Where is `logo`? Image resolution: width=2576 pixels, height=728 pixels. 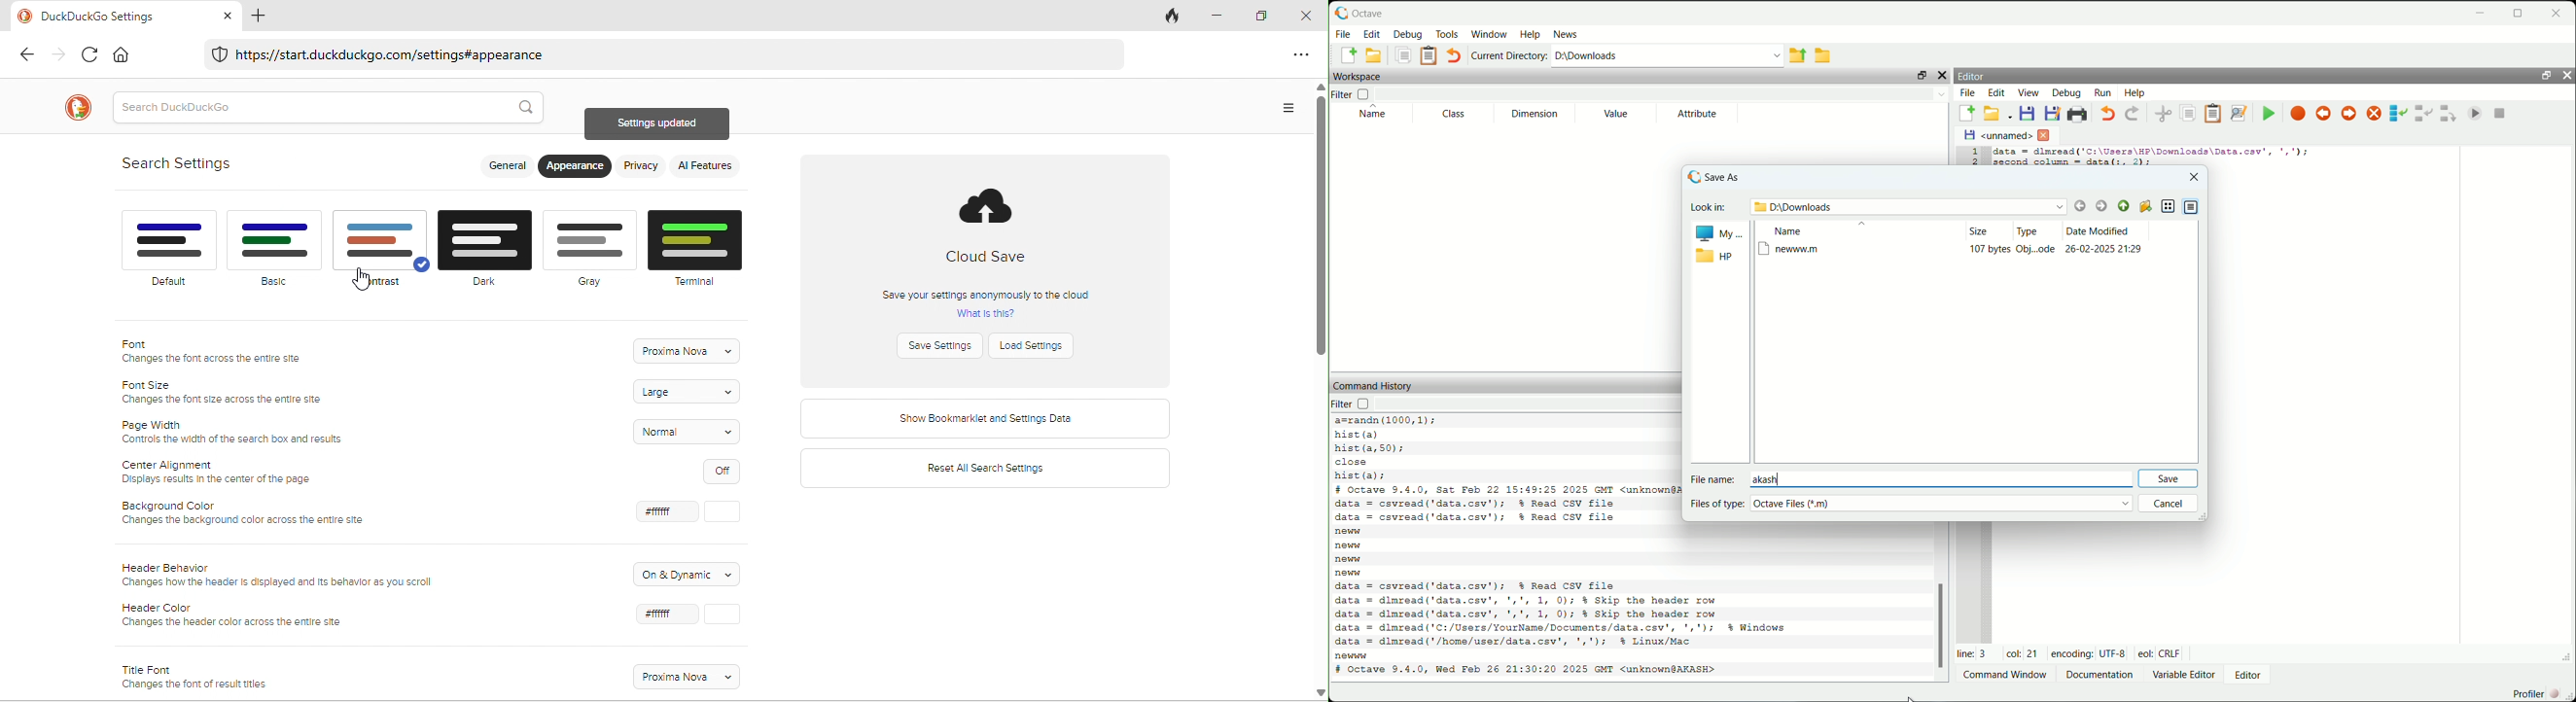 logo is located at coordinates (1339, 12).